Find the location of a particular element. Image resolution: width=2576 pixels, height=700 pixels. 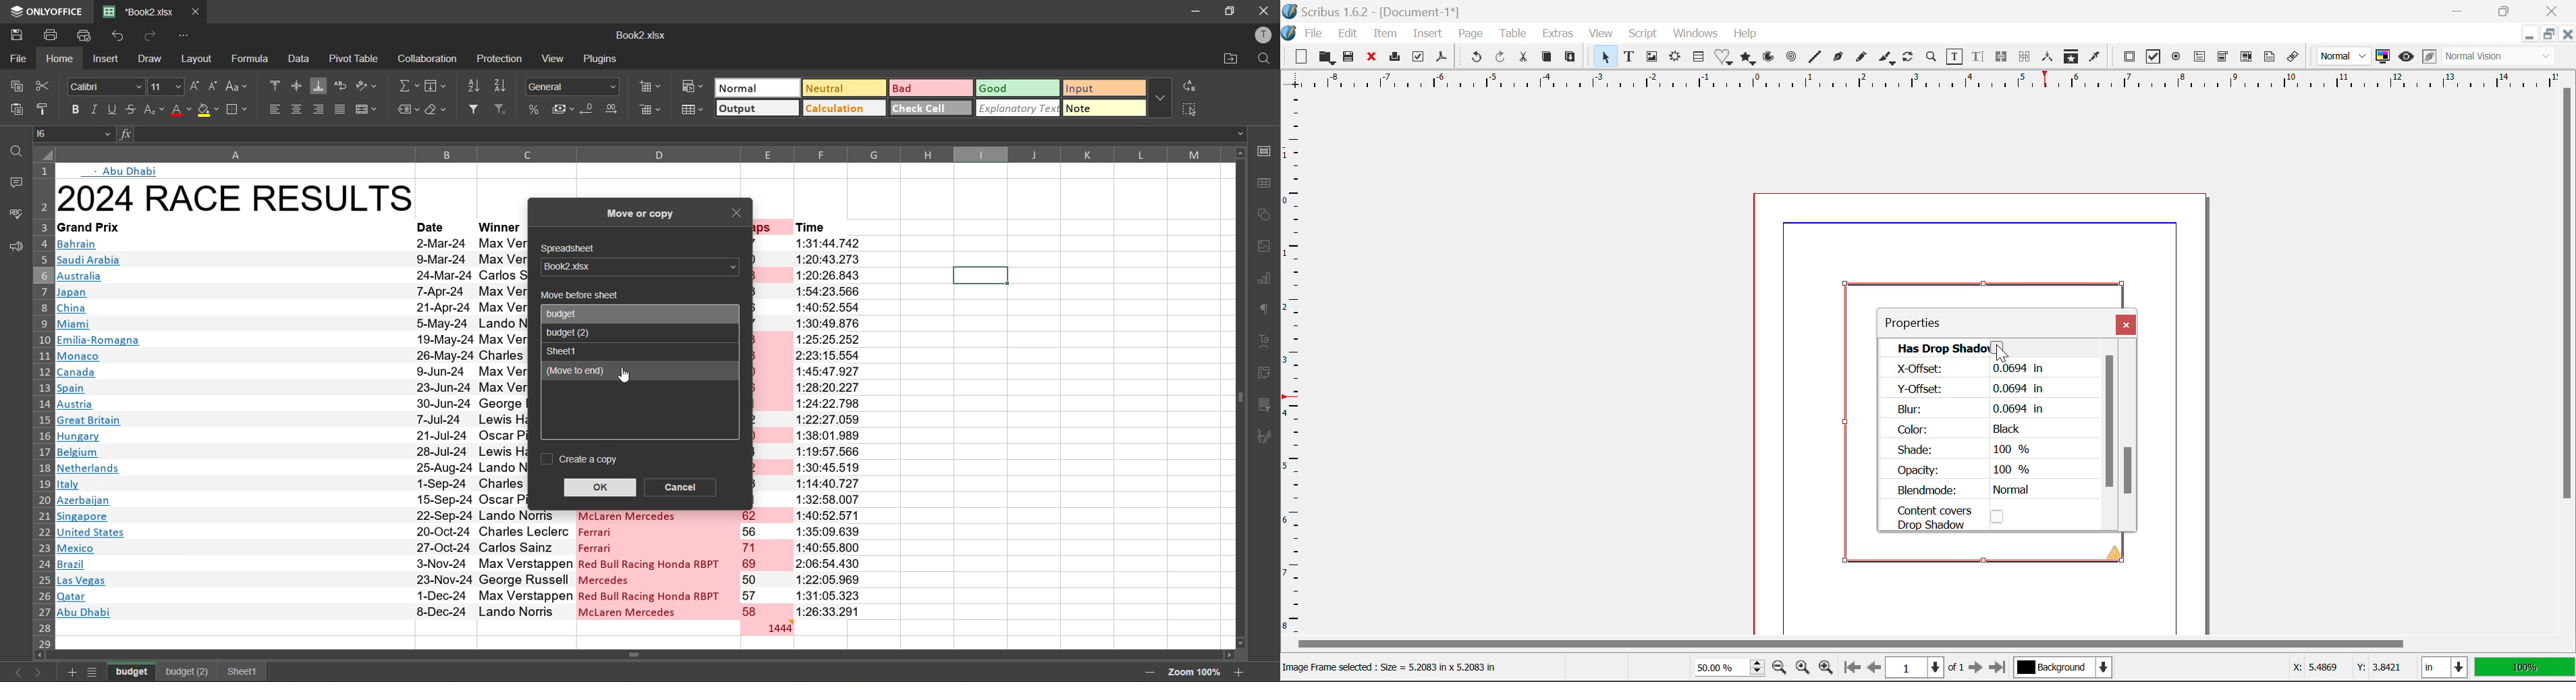

cancel is located at coordinates (682, 486).